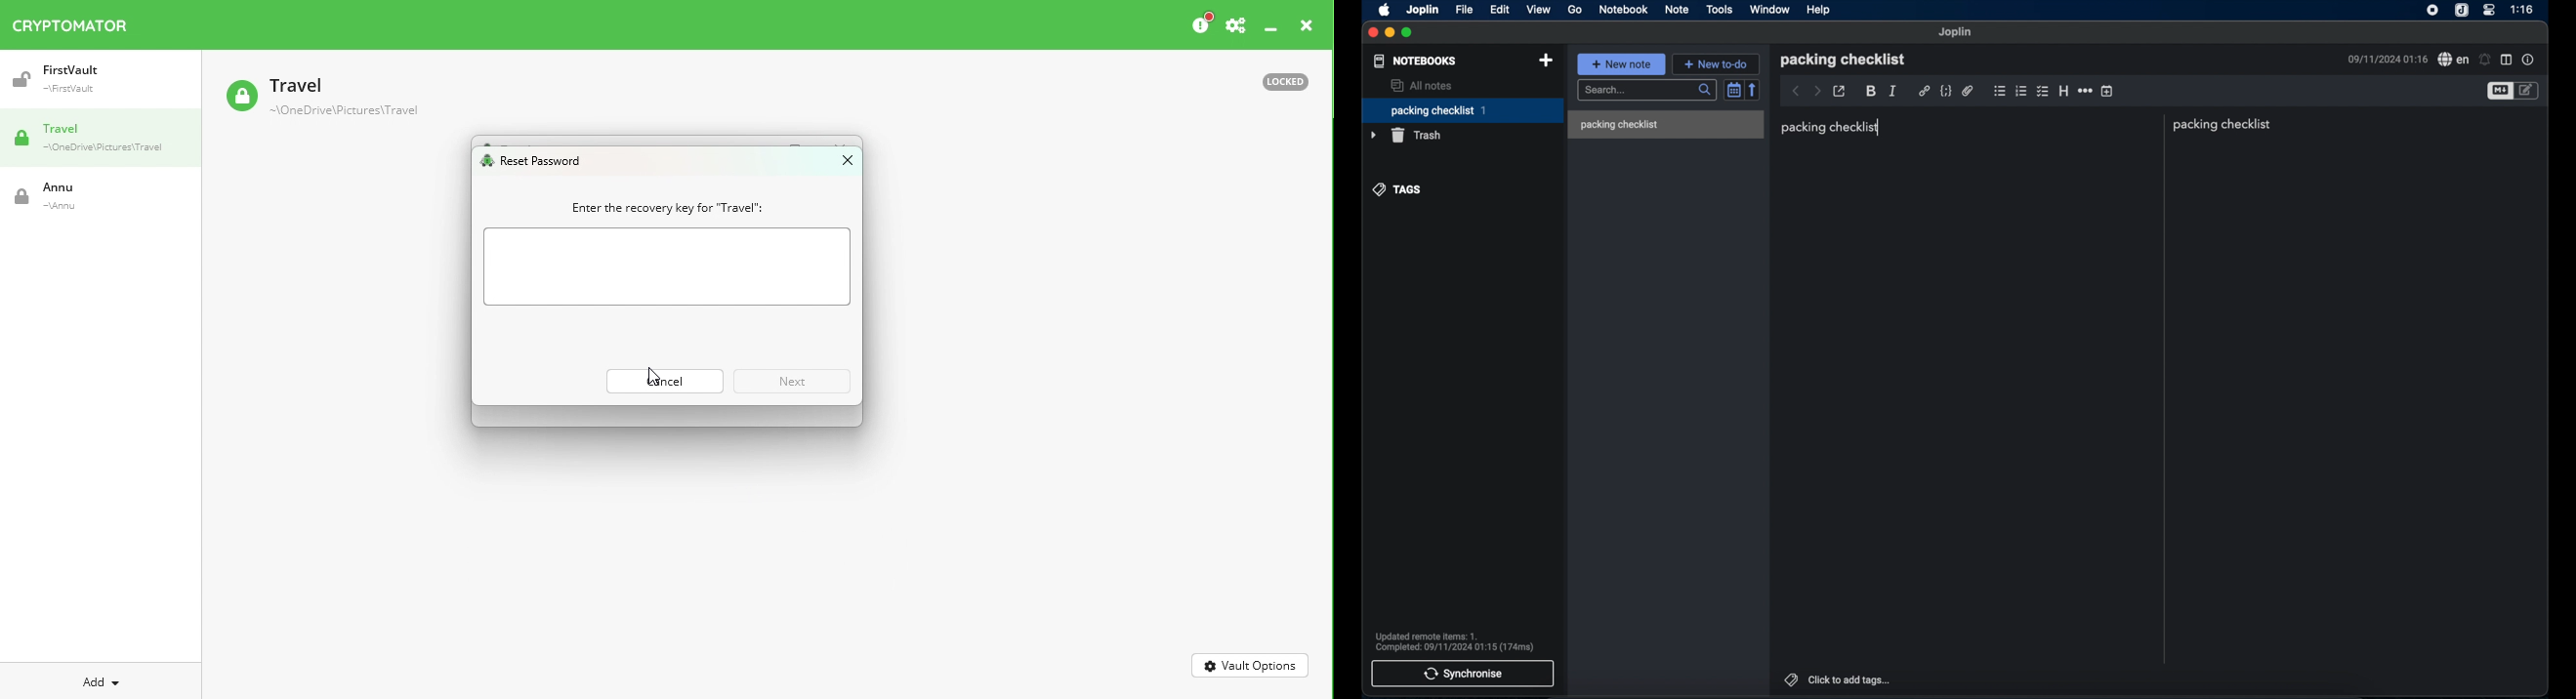 This screenshot has height=700, width=2576. Describe the element at coordinates (83, 196) in the screenshot. I see `Vault` at that location.